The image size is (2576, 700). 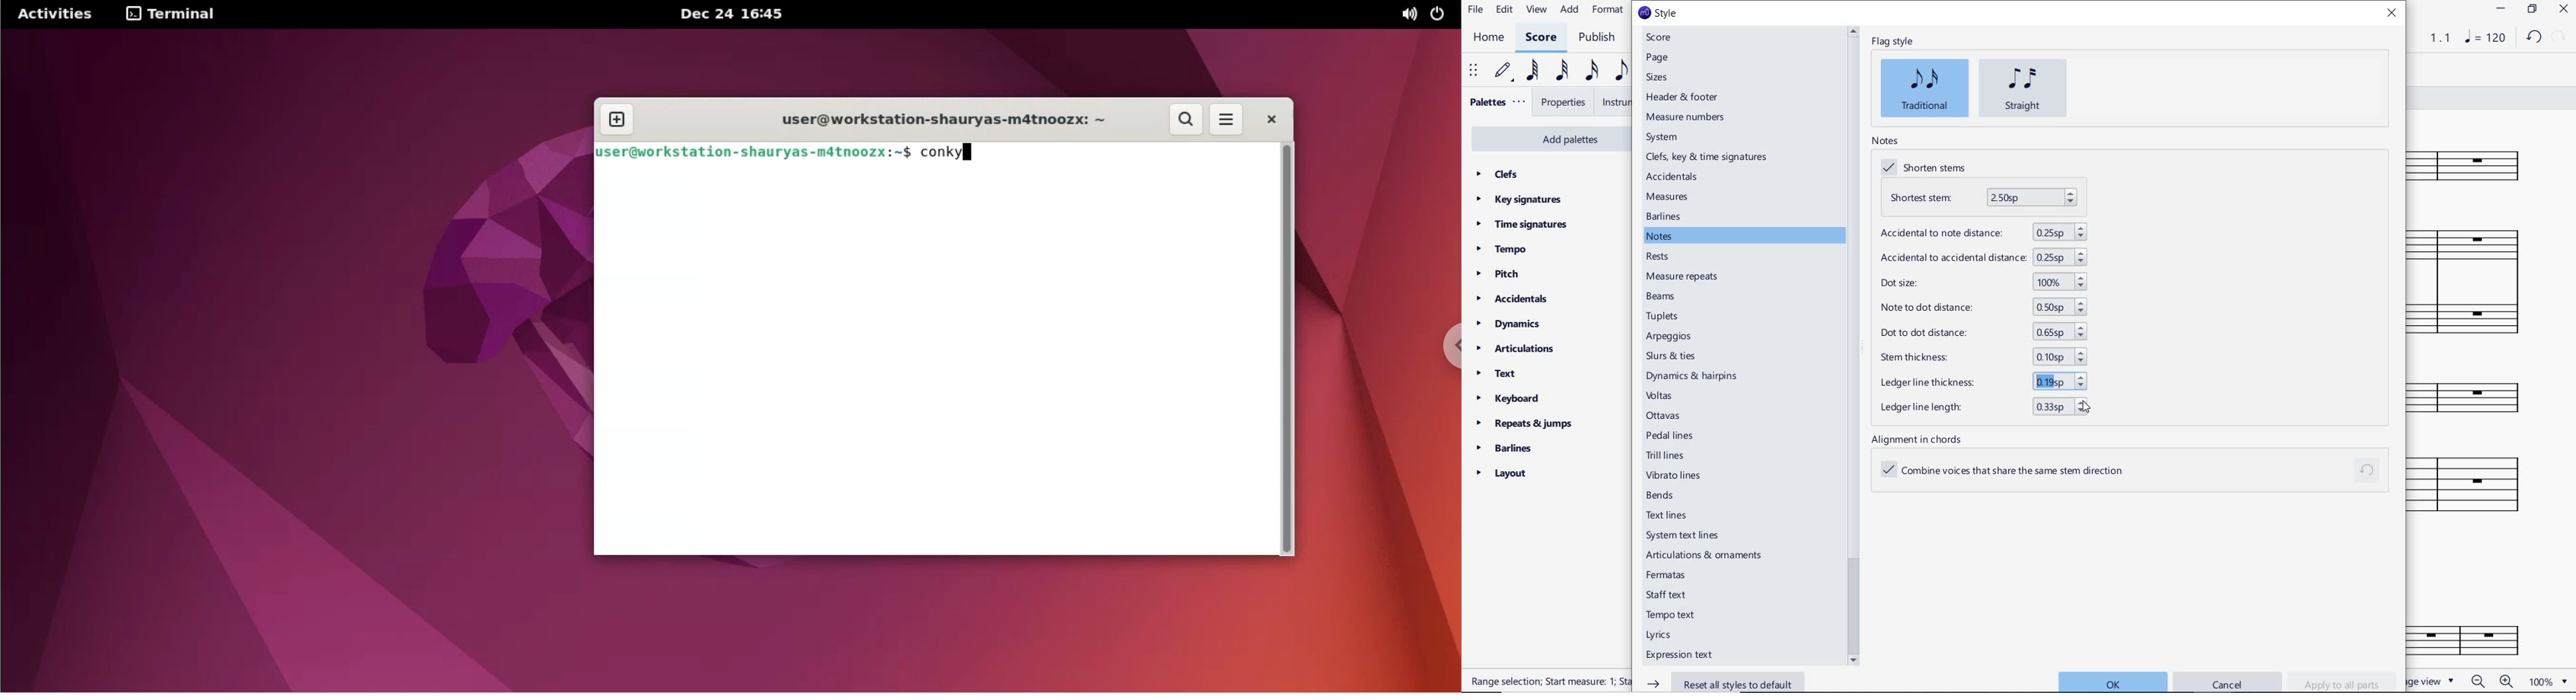 I want to click on dot to dot distance, so click(x=1980, y=333).